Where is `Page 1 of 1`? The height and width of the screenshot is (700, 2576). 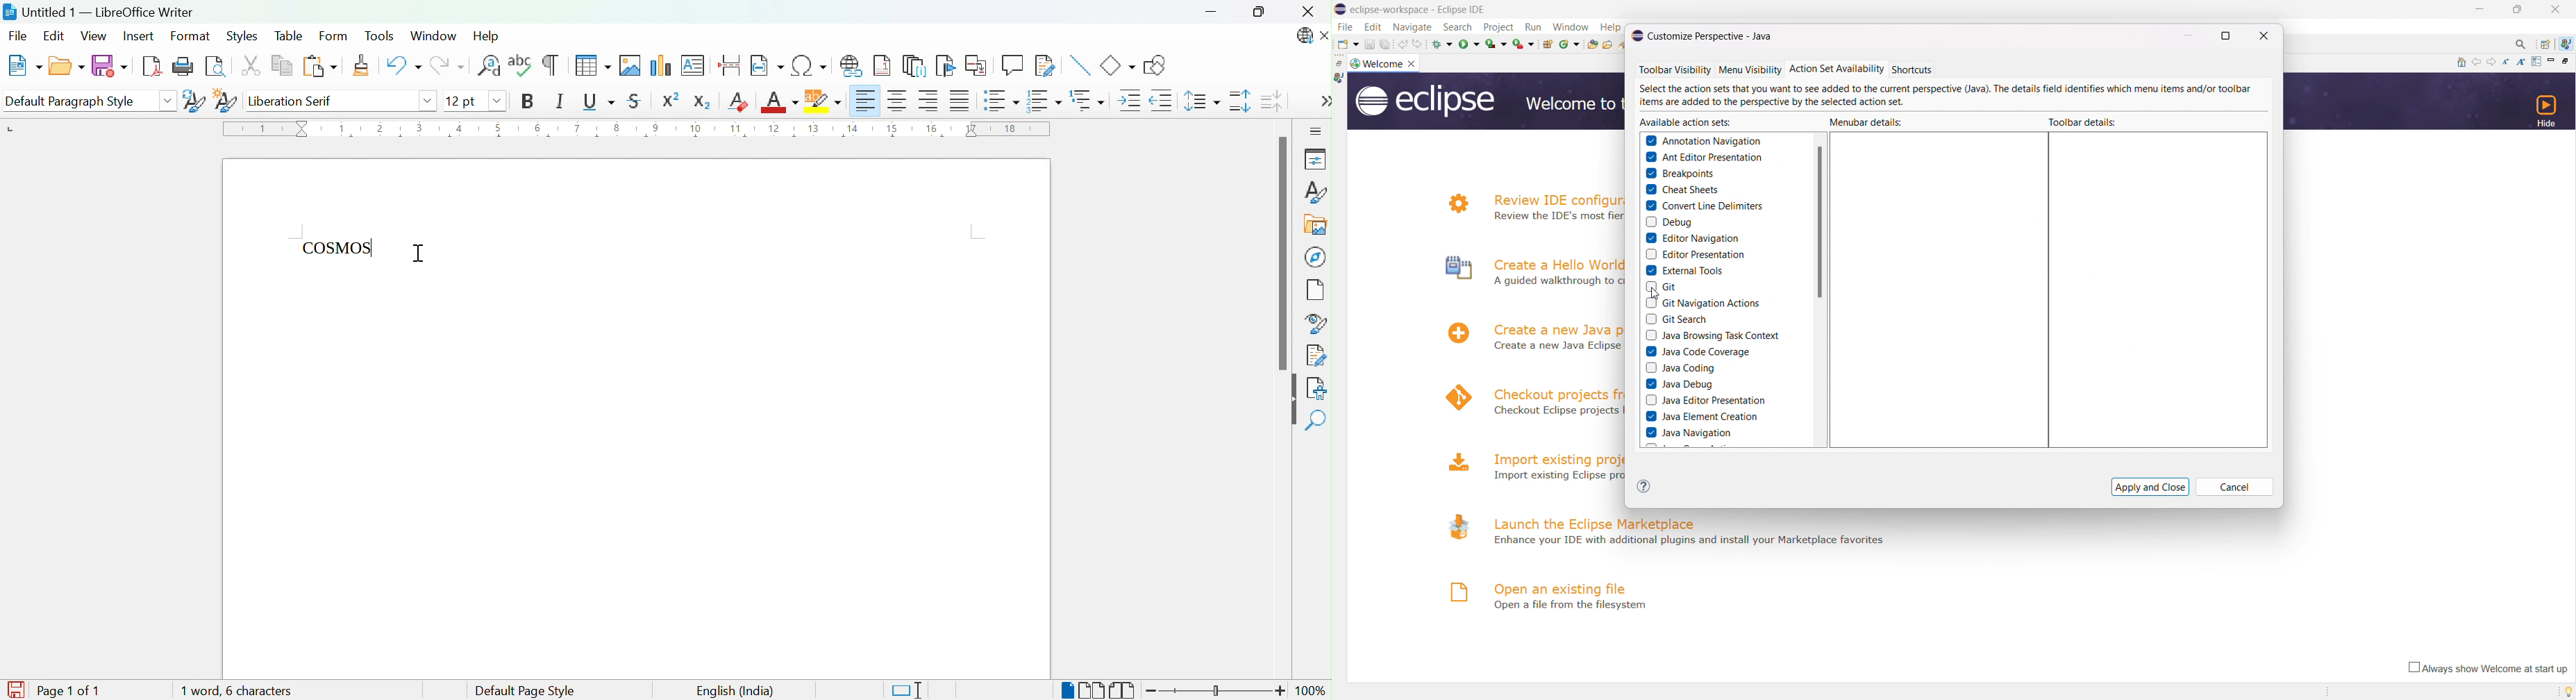 Page 1 of 1 is located at coordinates (67, 690).